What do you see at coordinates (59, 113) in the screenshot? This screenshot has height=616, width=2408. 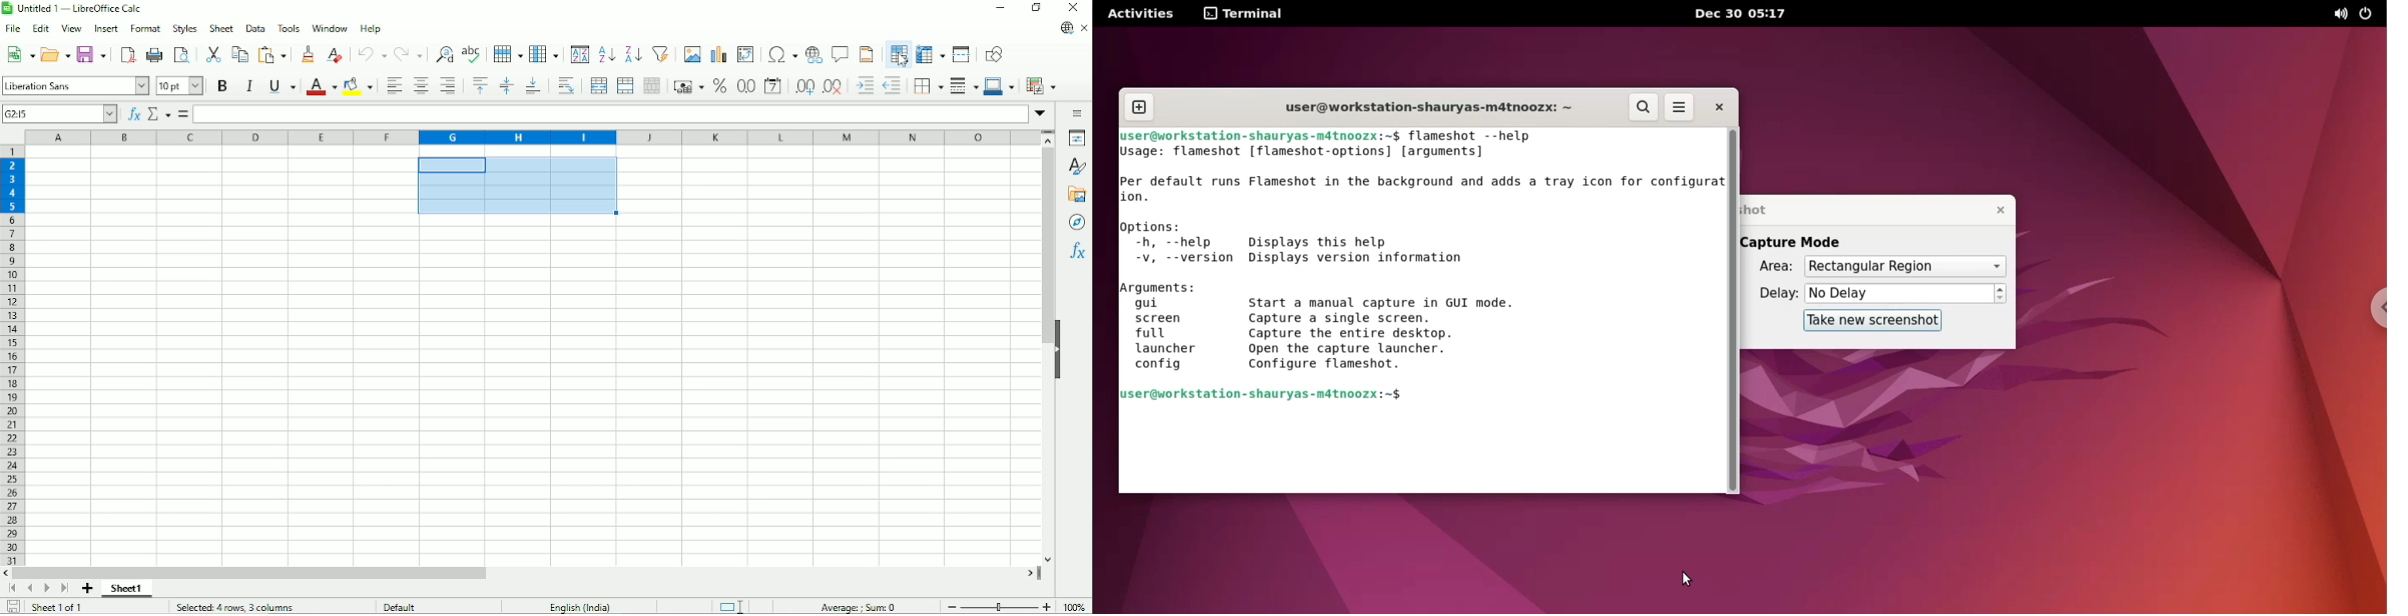 I see `Current cell` at bounding box center [59, 113].